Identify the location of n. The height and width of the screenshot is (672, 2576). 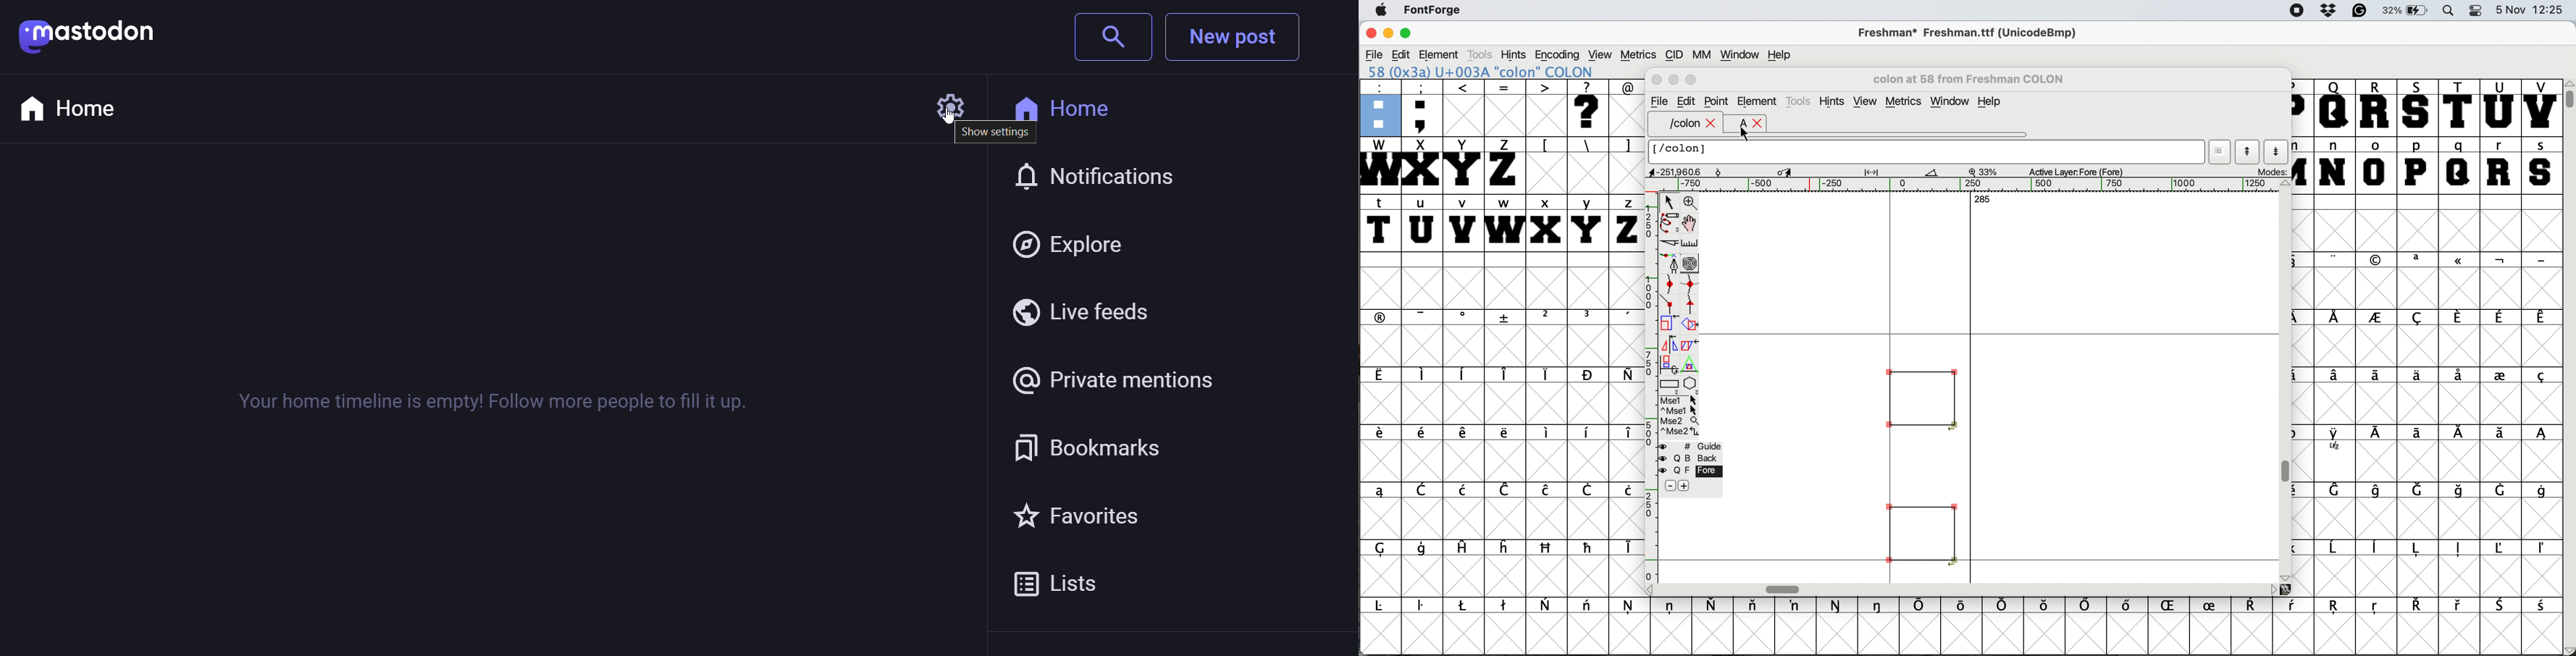
(2333, 165).